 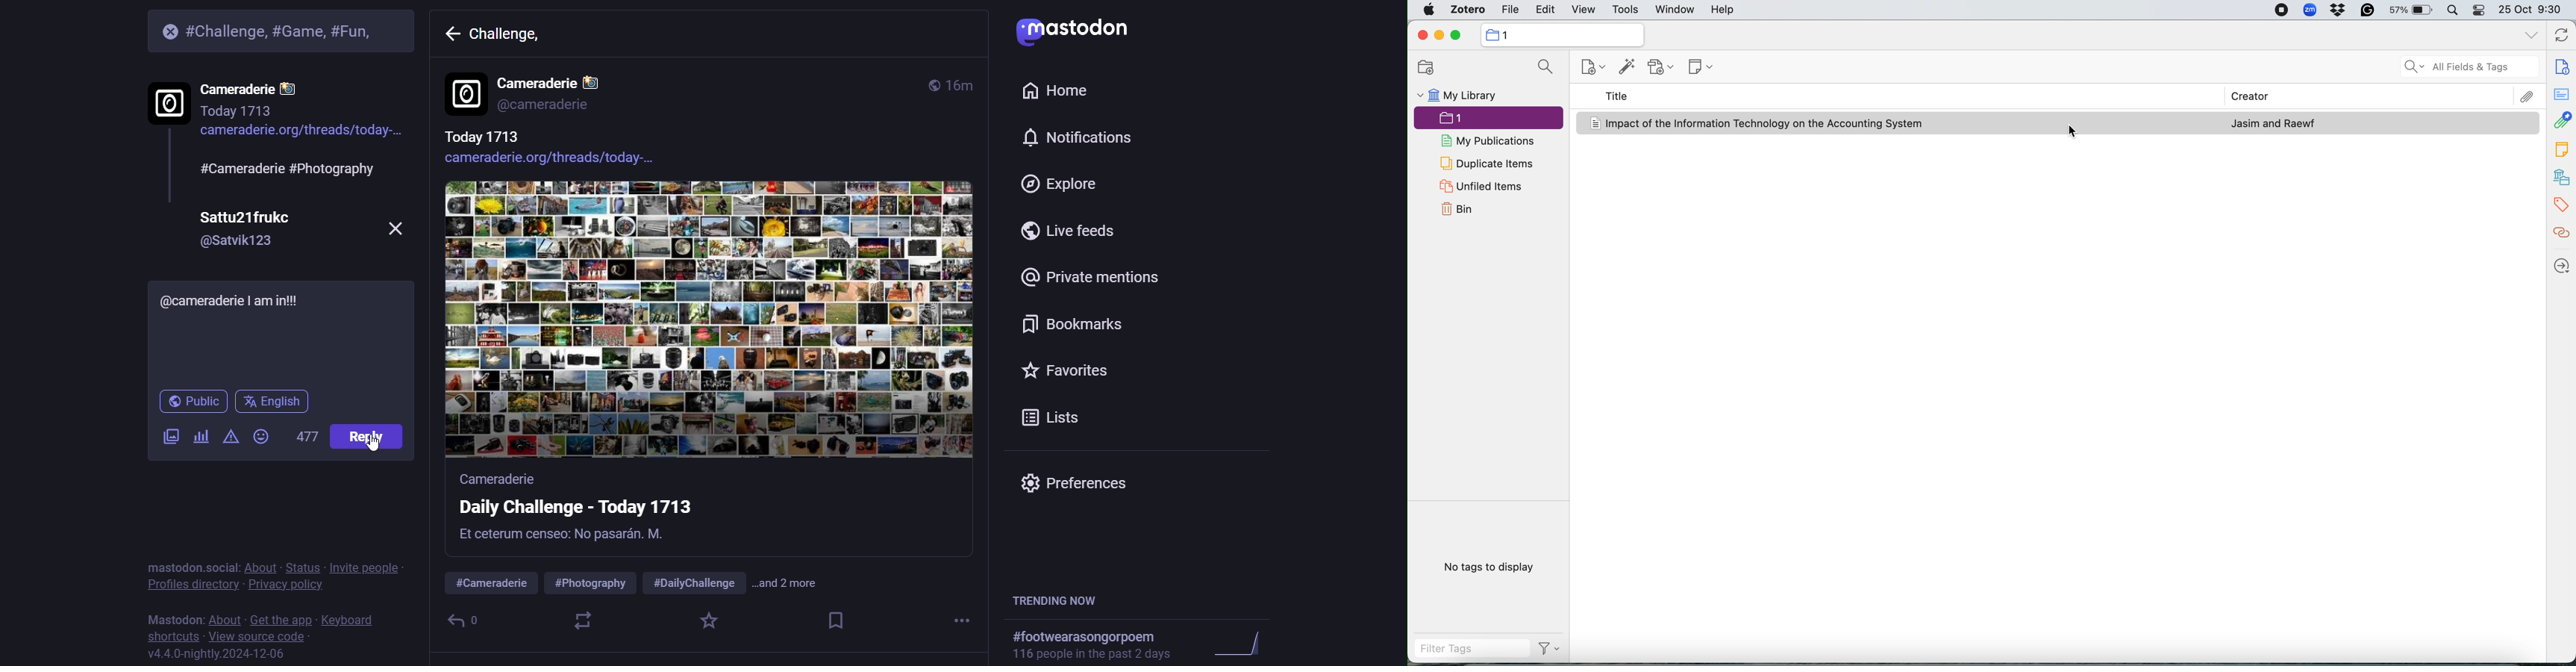 What do you see at coordinates (229, 435) in the screenshot?
I see `content warning` at bounding box center [229, 435].